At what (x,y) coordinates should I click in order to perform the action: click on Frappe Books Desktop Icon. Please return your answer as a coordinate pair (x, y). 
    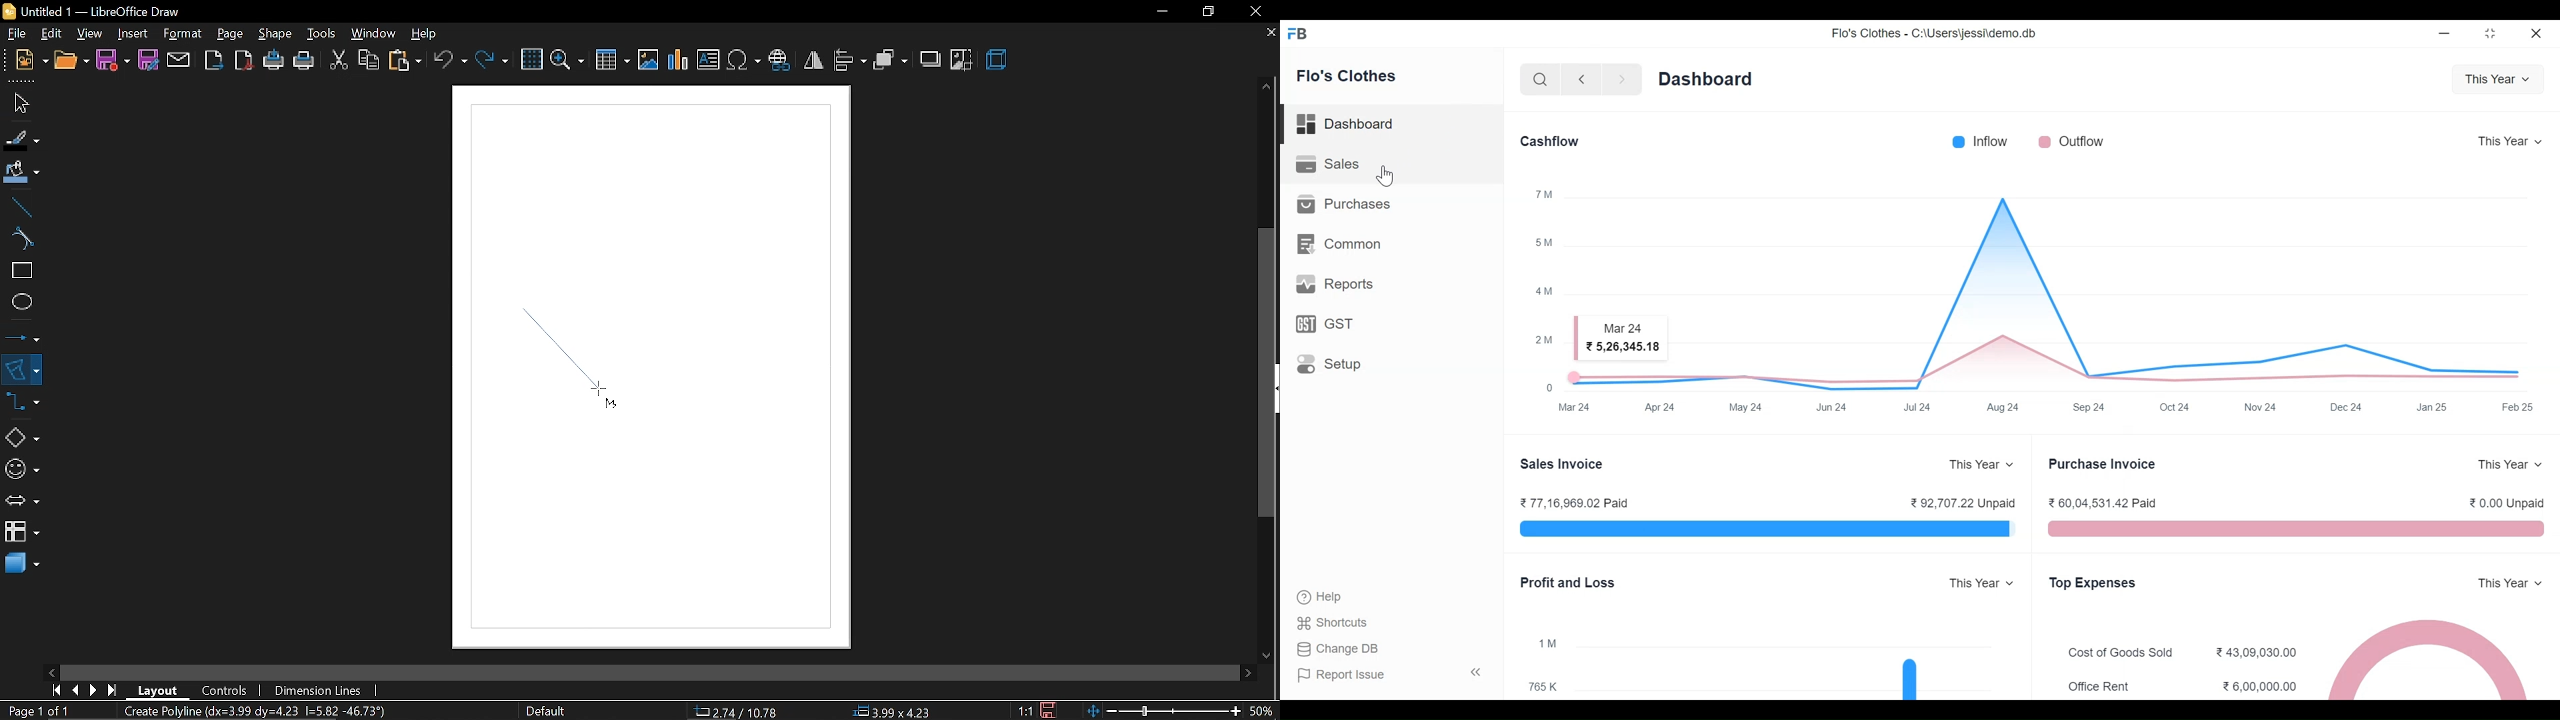
    Looking at the image, I should click on (1298, 33).